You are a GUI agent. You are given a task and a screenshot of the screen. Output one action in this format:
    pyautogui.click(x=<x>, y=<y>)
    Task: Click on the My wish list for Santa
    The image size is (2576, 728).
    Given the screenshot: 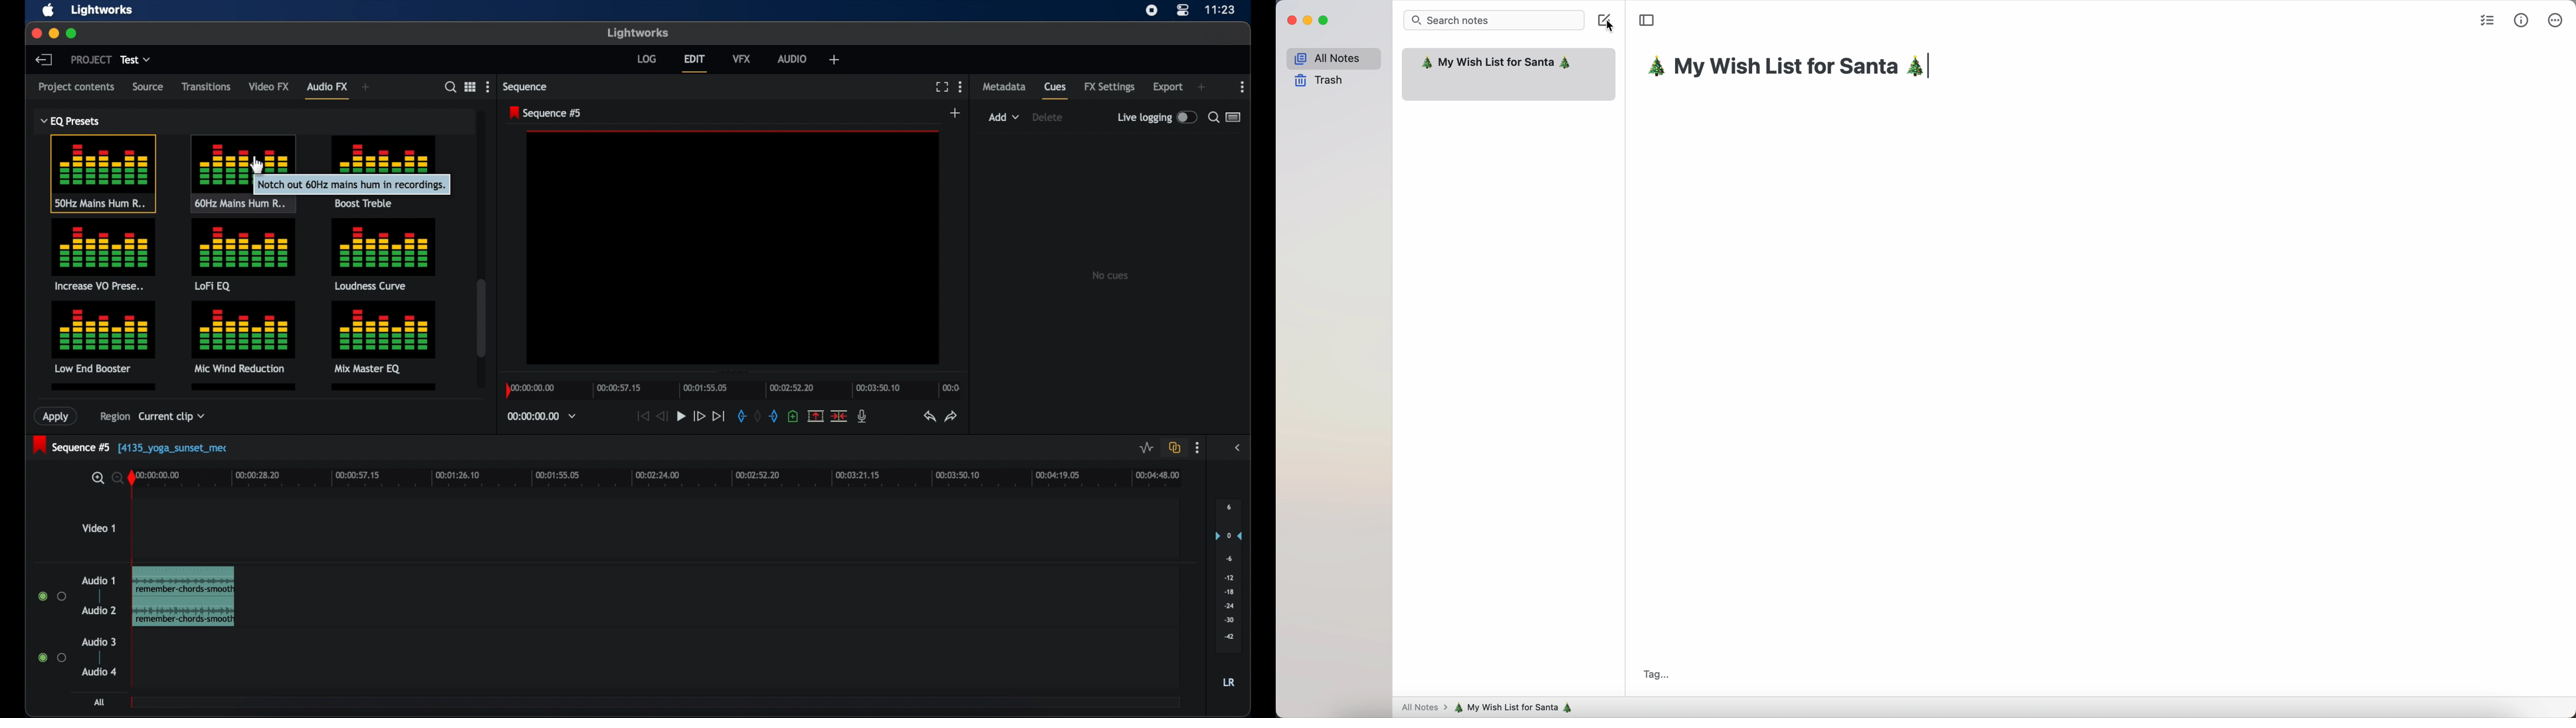 What is the action you would take?
    pyautogui.click(x=1496, y=64)
    